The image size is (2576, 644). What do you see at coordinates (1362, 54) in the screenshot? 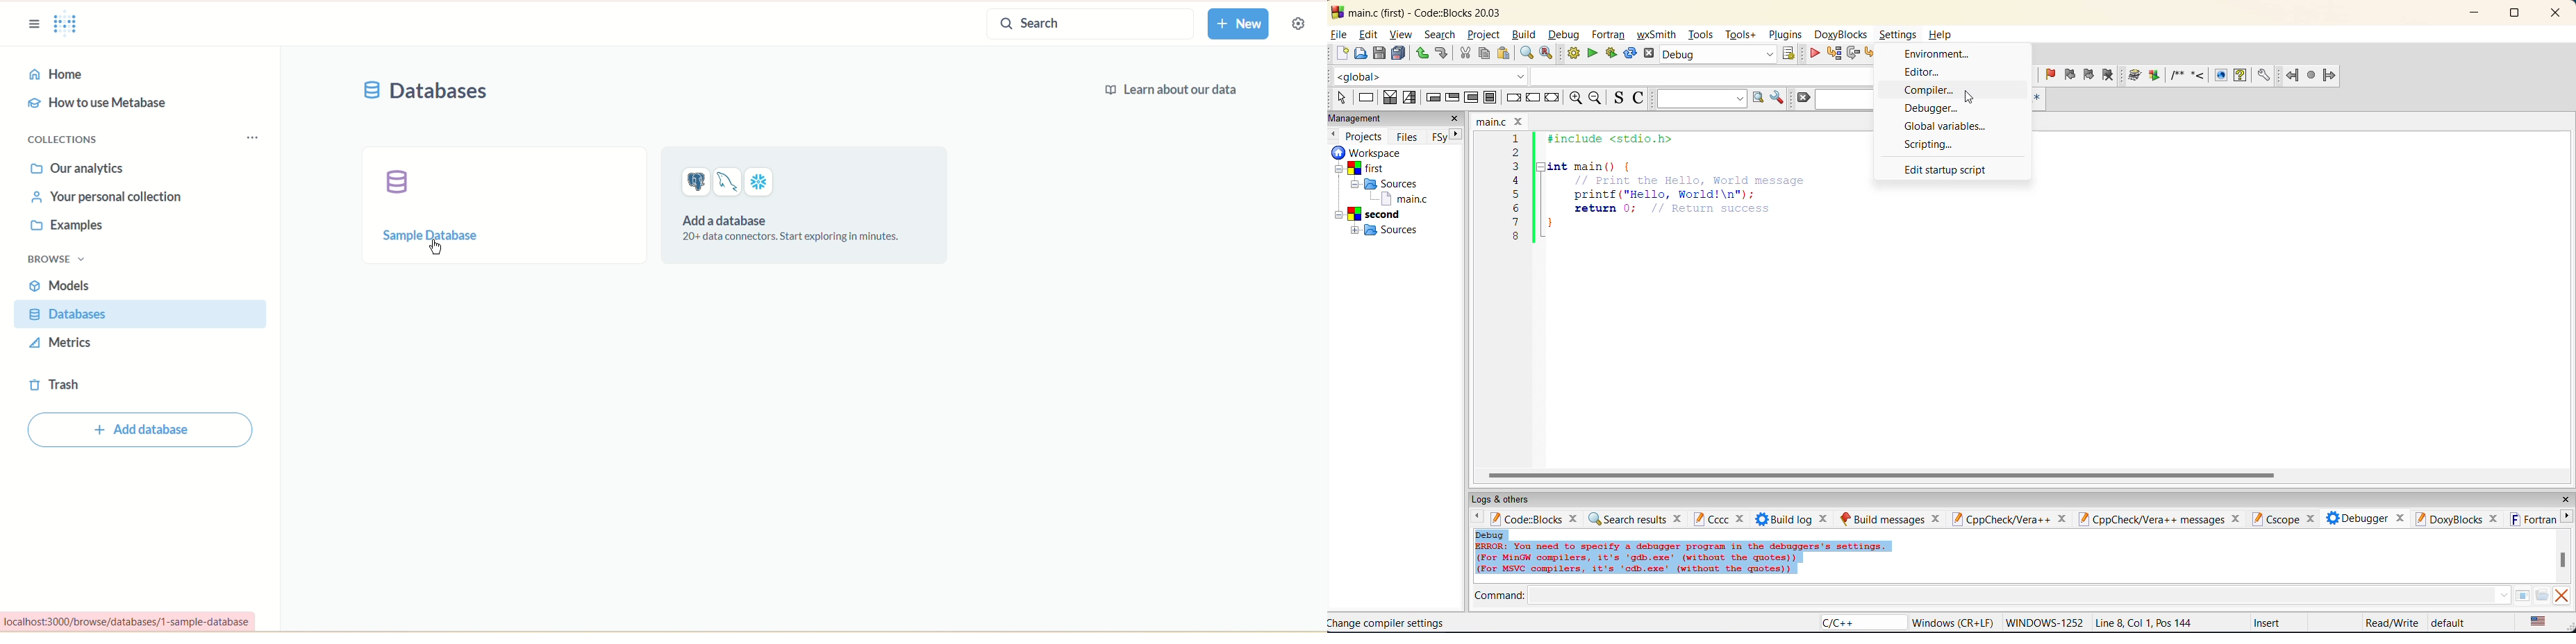
I see `open` at bounding box center [1362, 54].